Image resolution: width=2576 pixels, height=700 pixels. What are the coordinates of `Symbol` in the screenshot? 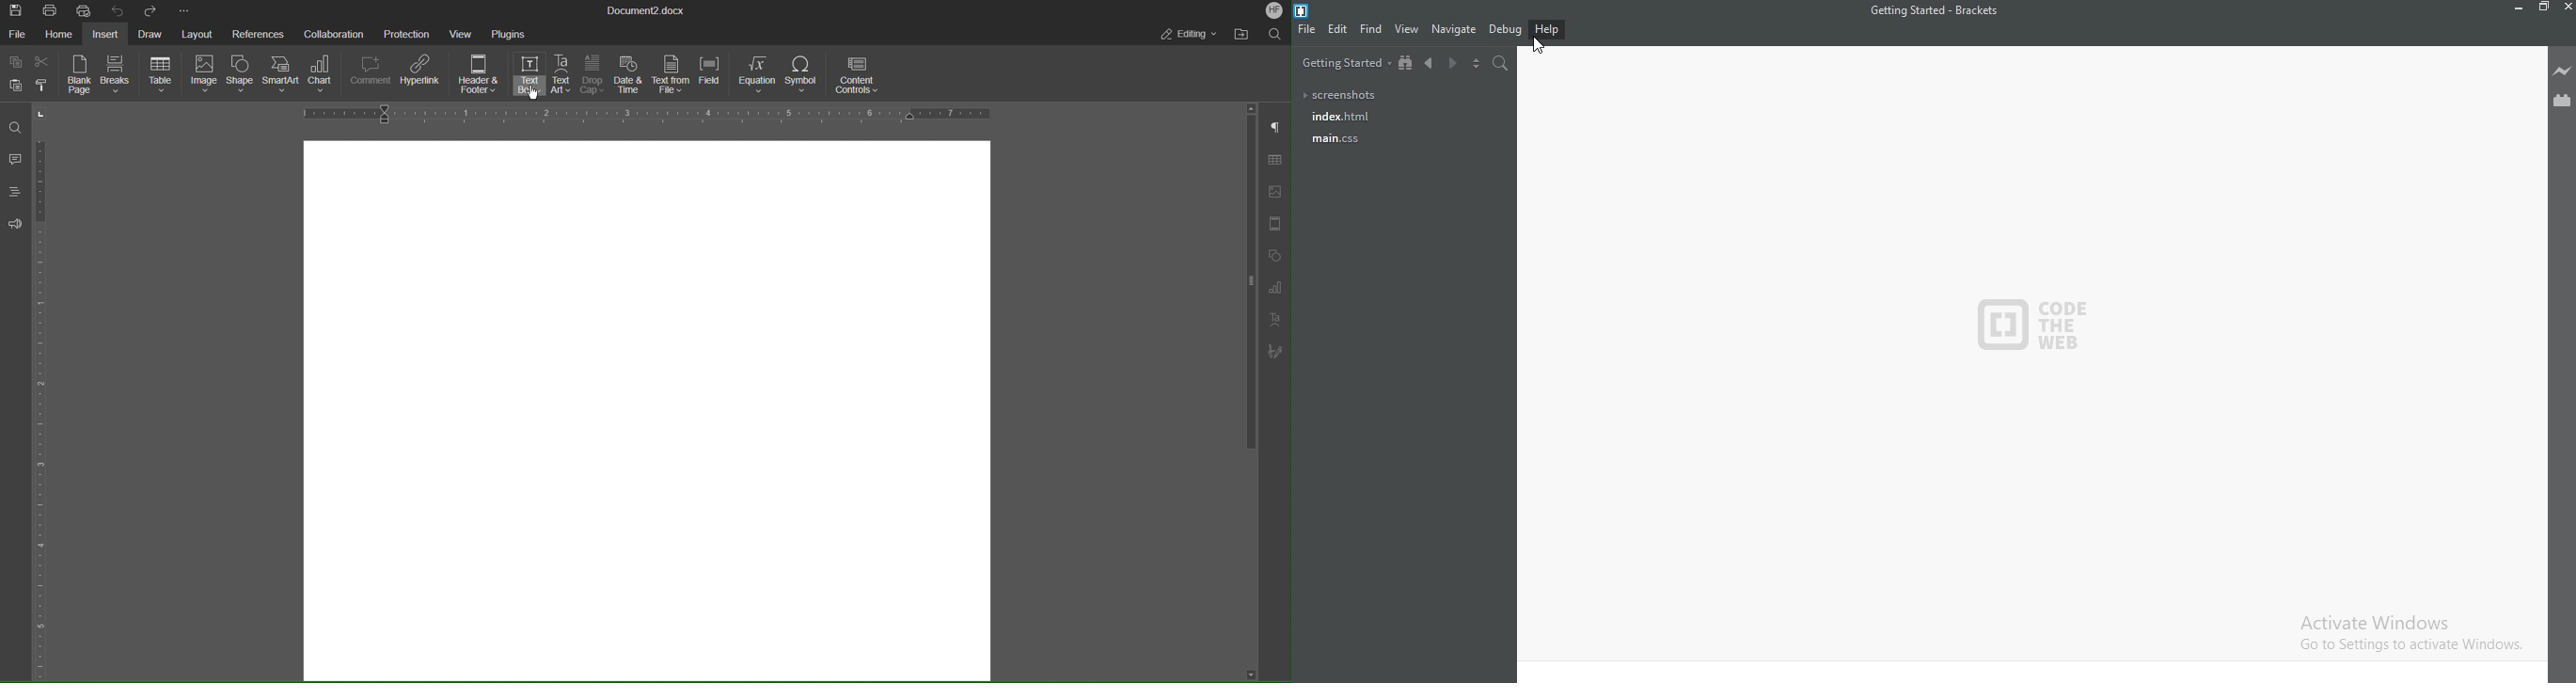 It's located at (803, 75).